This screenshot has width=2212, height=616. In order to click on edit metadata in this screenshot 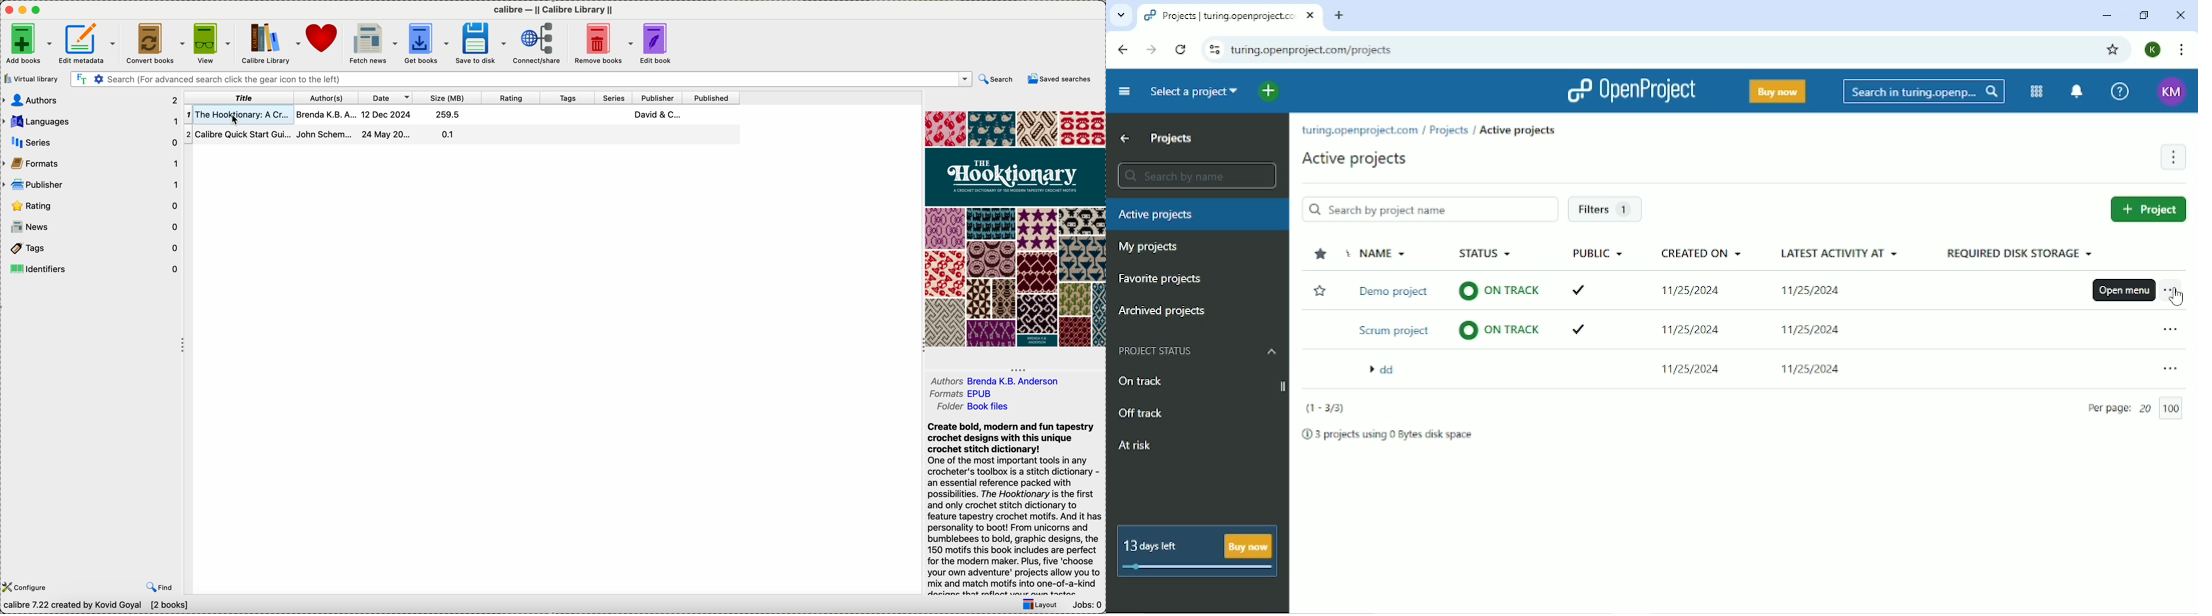, I will do `click(88, 43)`.